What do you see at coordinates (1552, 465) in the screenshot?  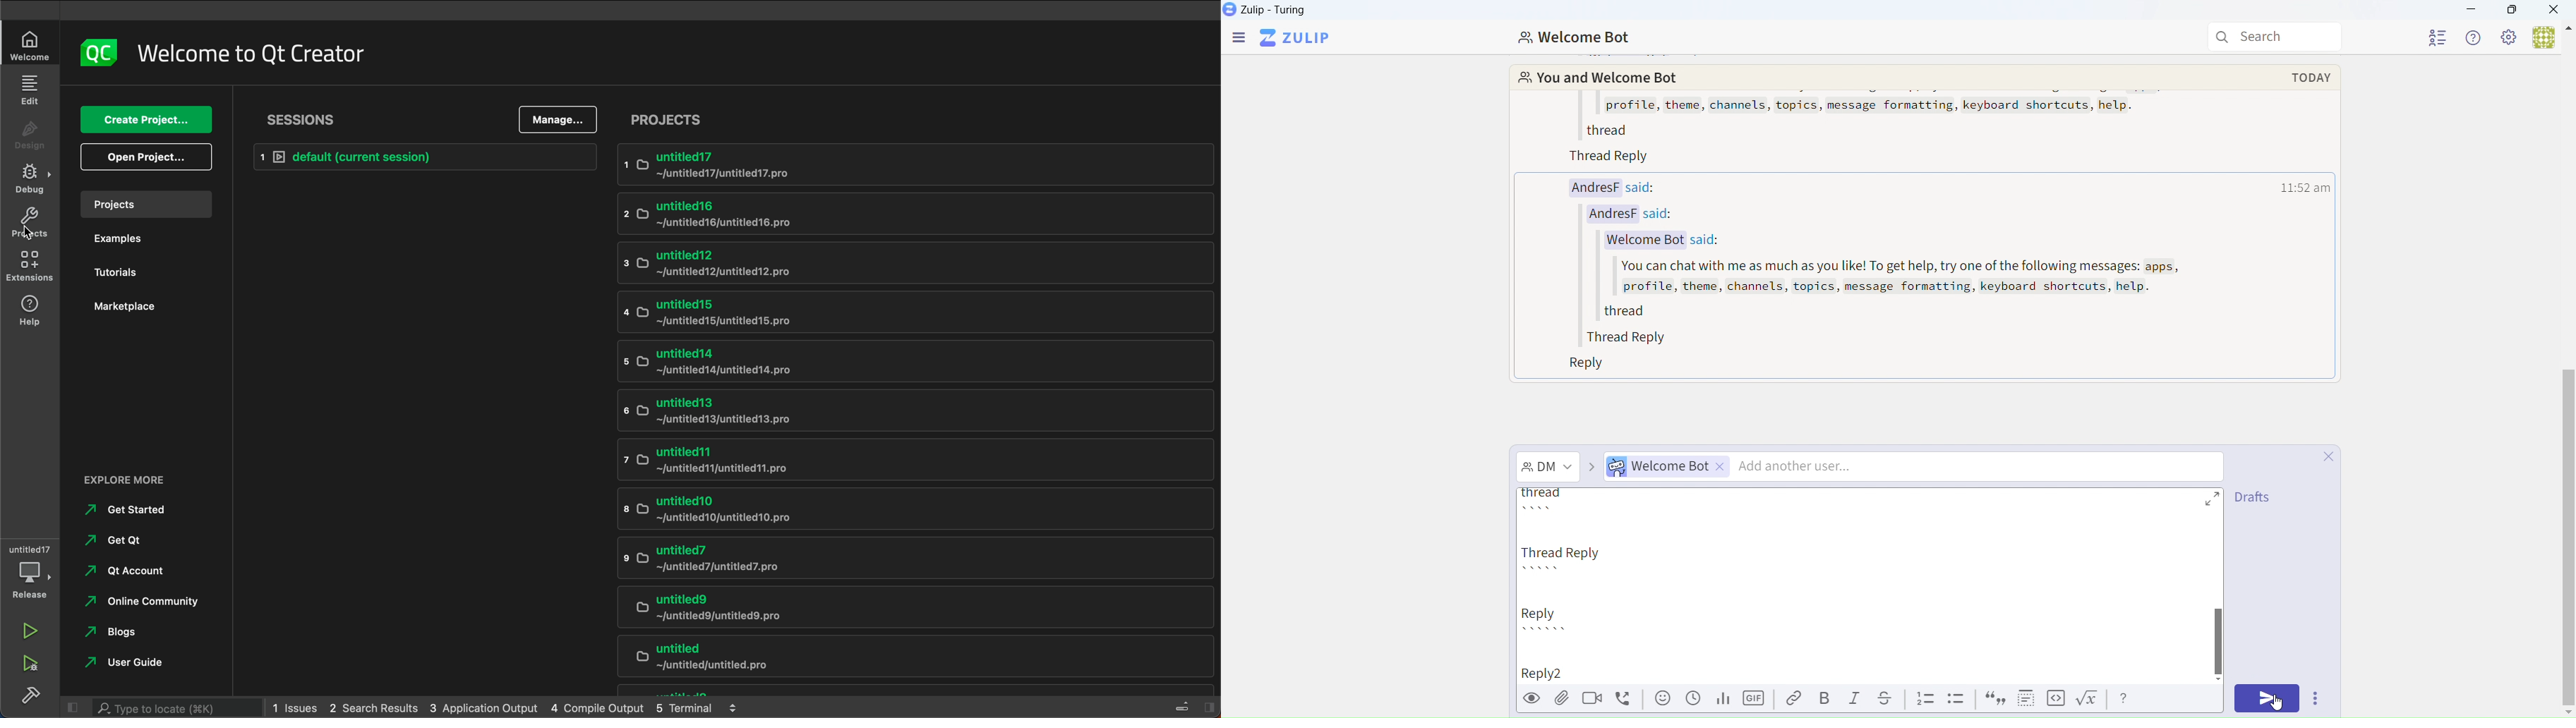 I see `Direct Message` at bounding box center [1552, 465].